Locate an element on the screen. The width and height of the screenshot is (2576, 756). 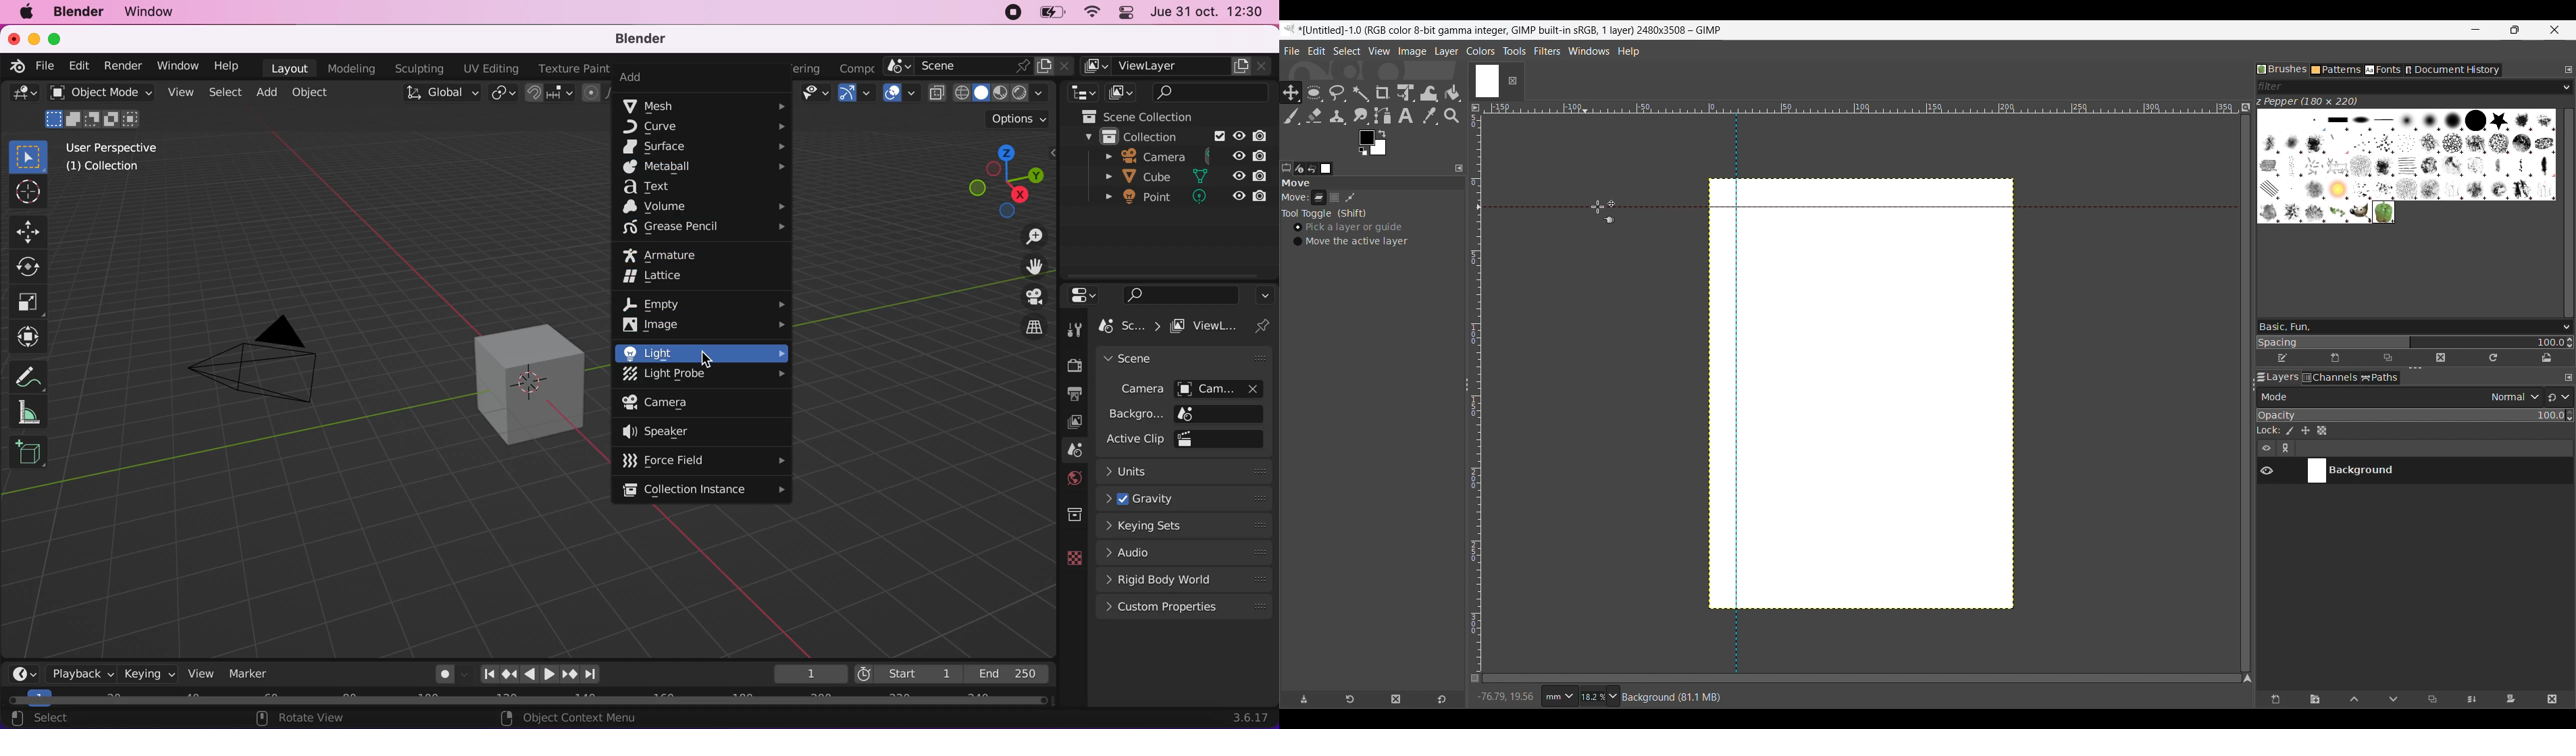
view is located at coordinates (182, 92).